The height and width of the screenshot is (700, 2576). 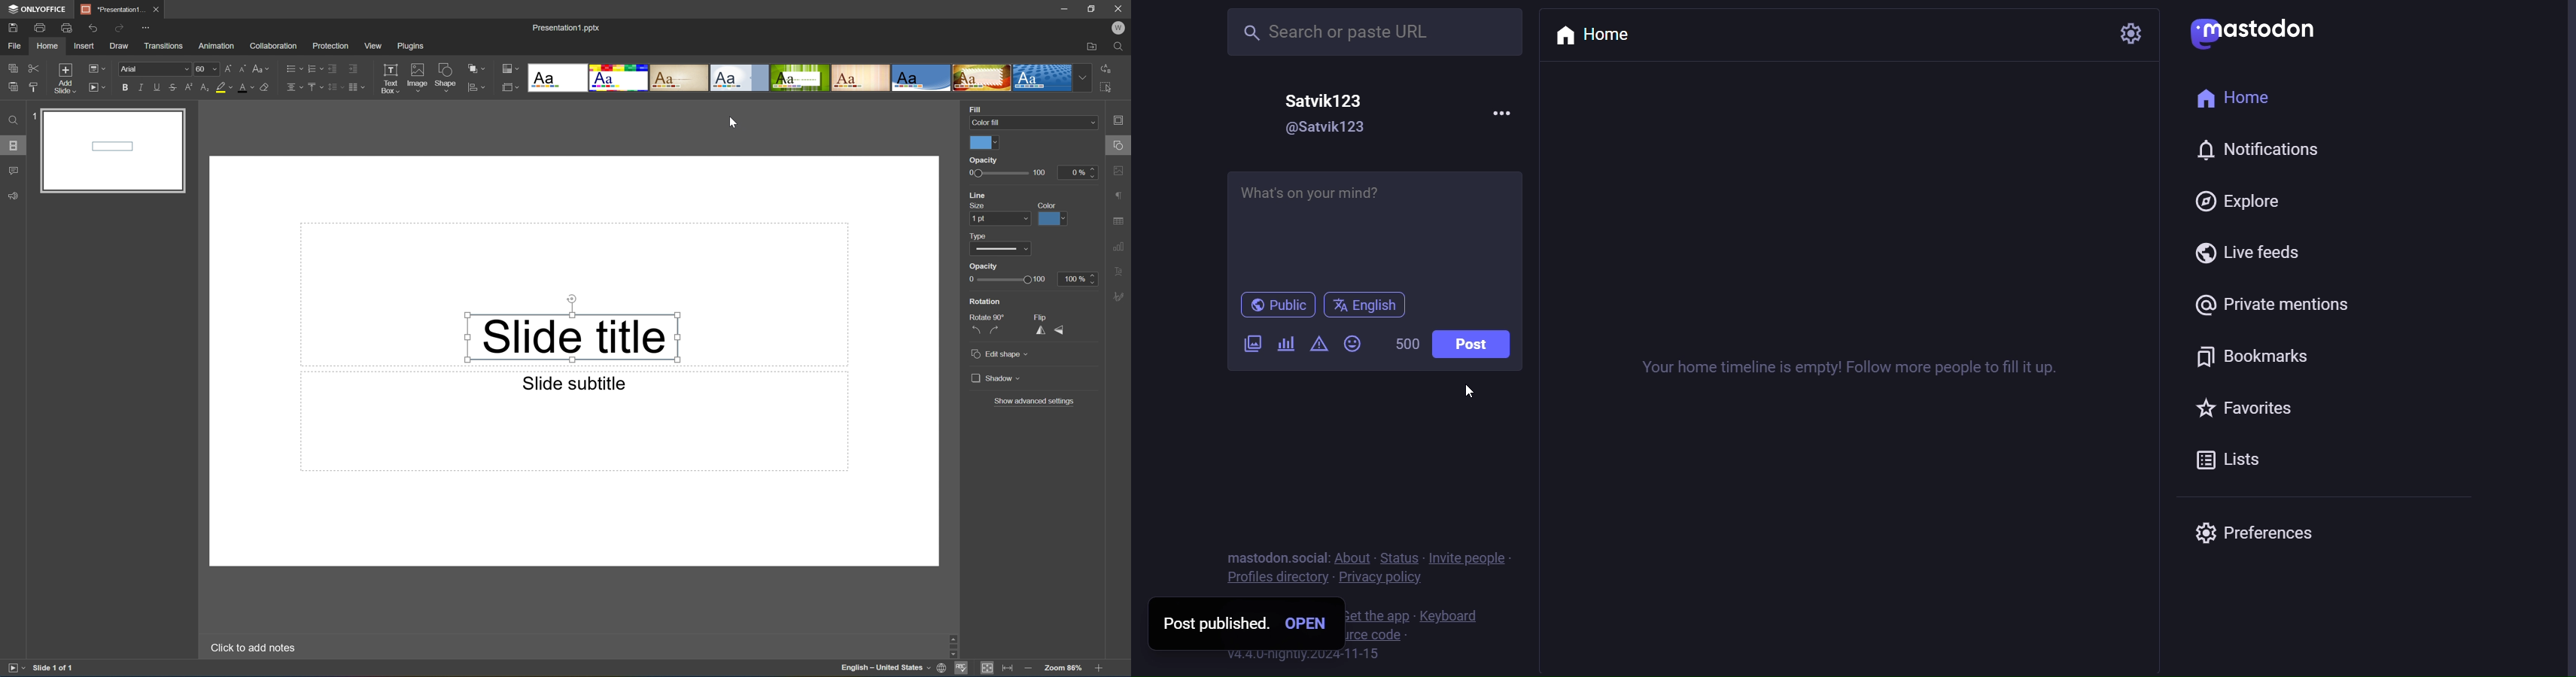 What do you see at coordinates (98, 68) in the screenshot?
I see `Change slide layout` at bounding box center [98, 68].